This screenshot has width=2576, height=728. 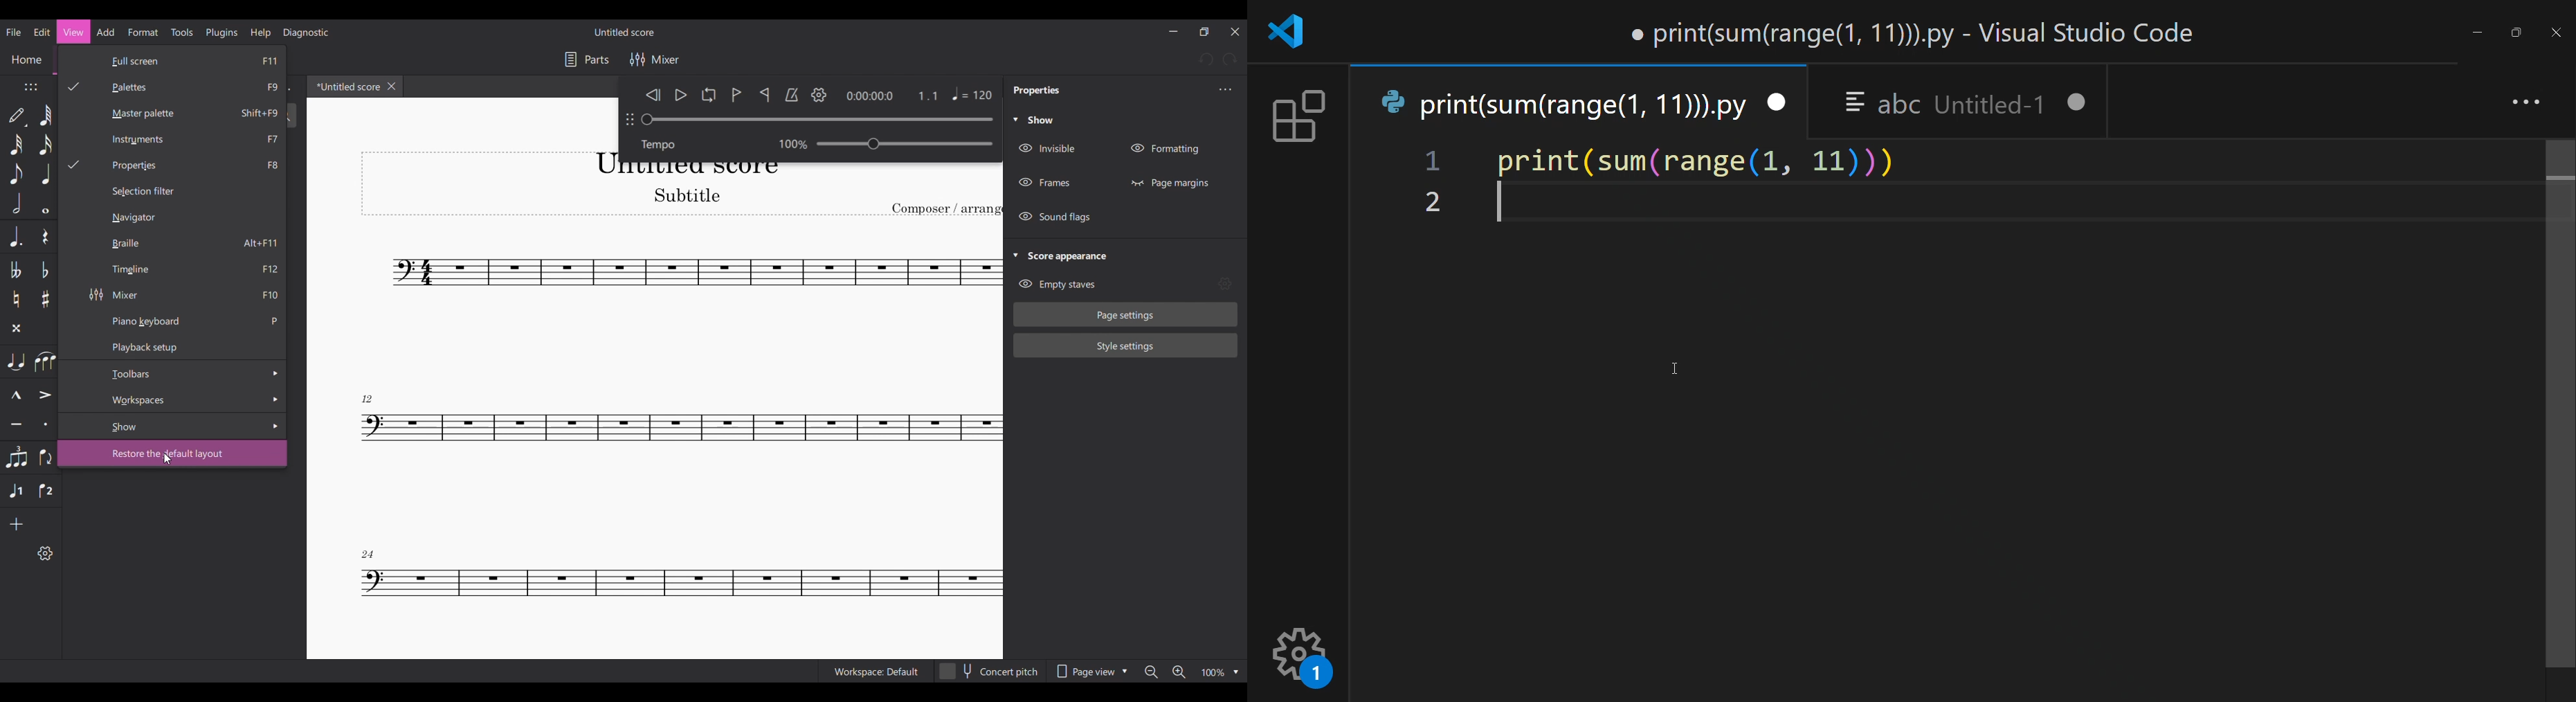 I want to click on Slider to change Duration, so click(x=817, y=120).